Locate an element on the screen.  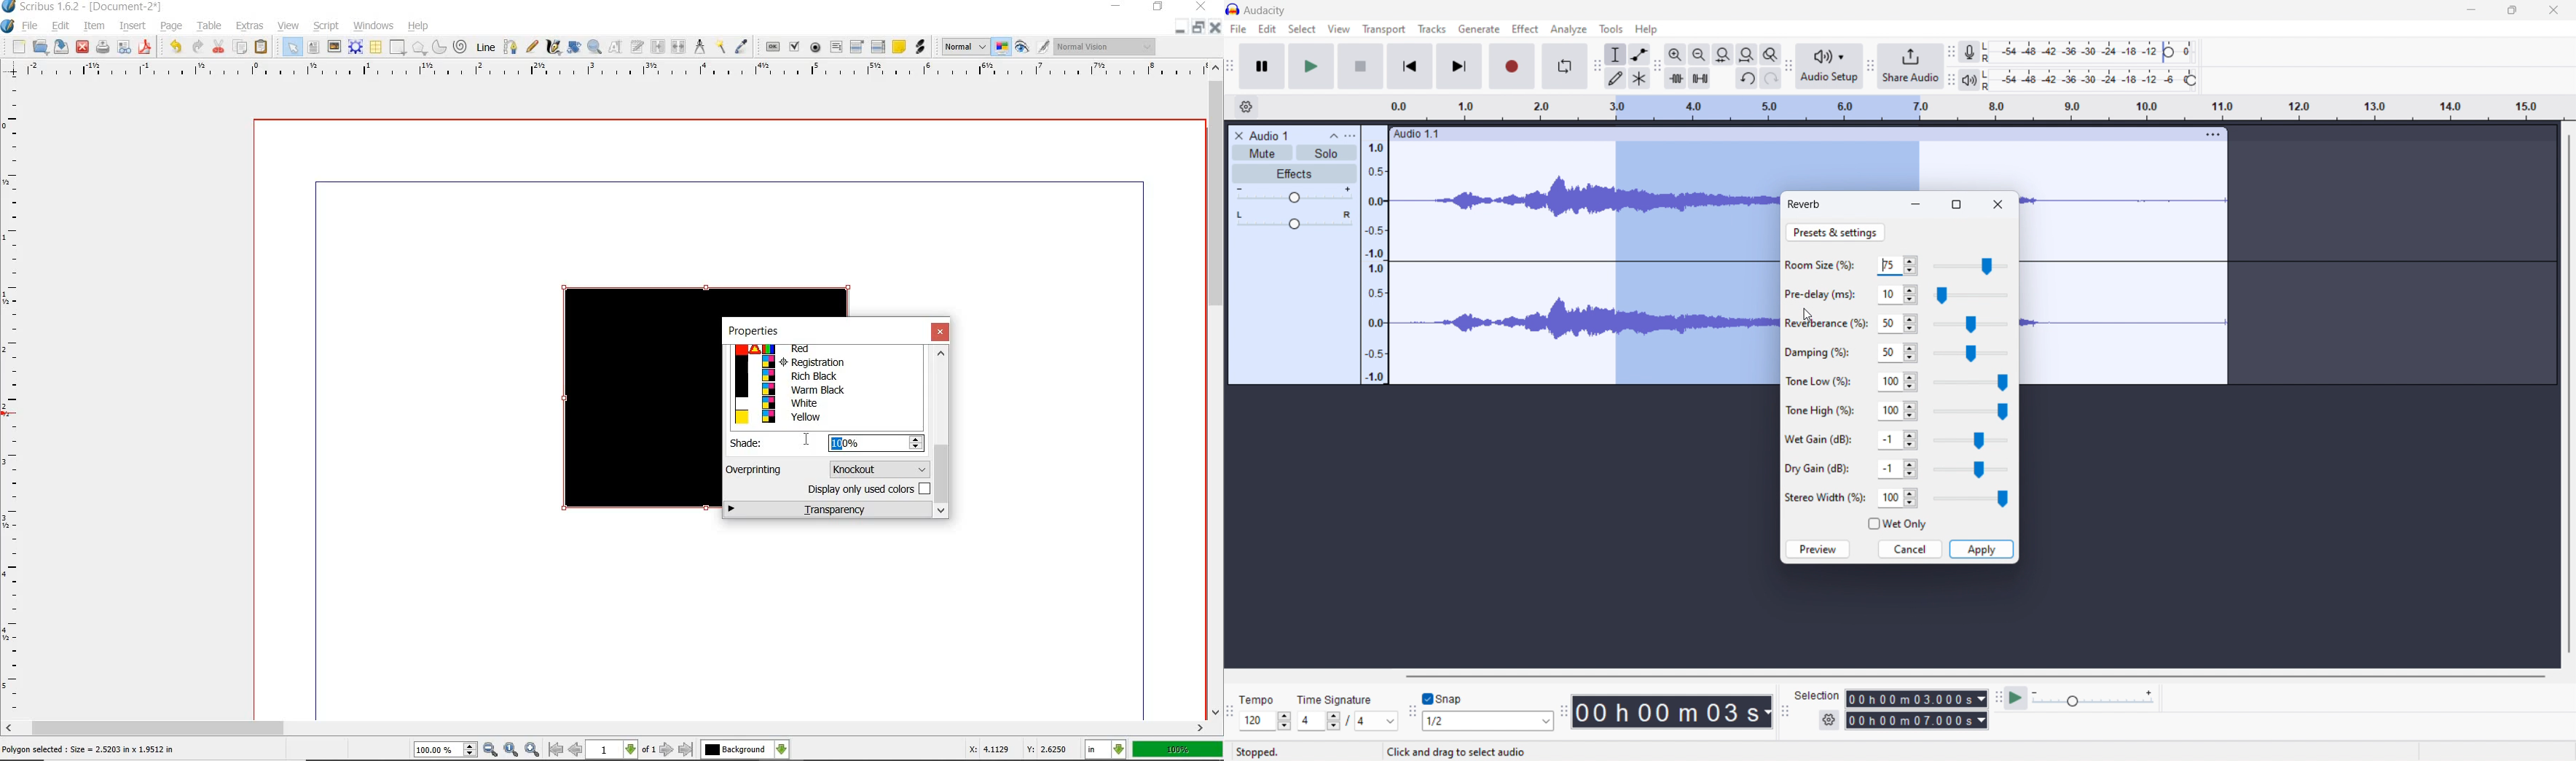
go to first page is located at coordinates (555, 751).